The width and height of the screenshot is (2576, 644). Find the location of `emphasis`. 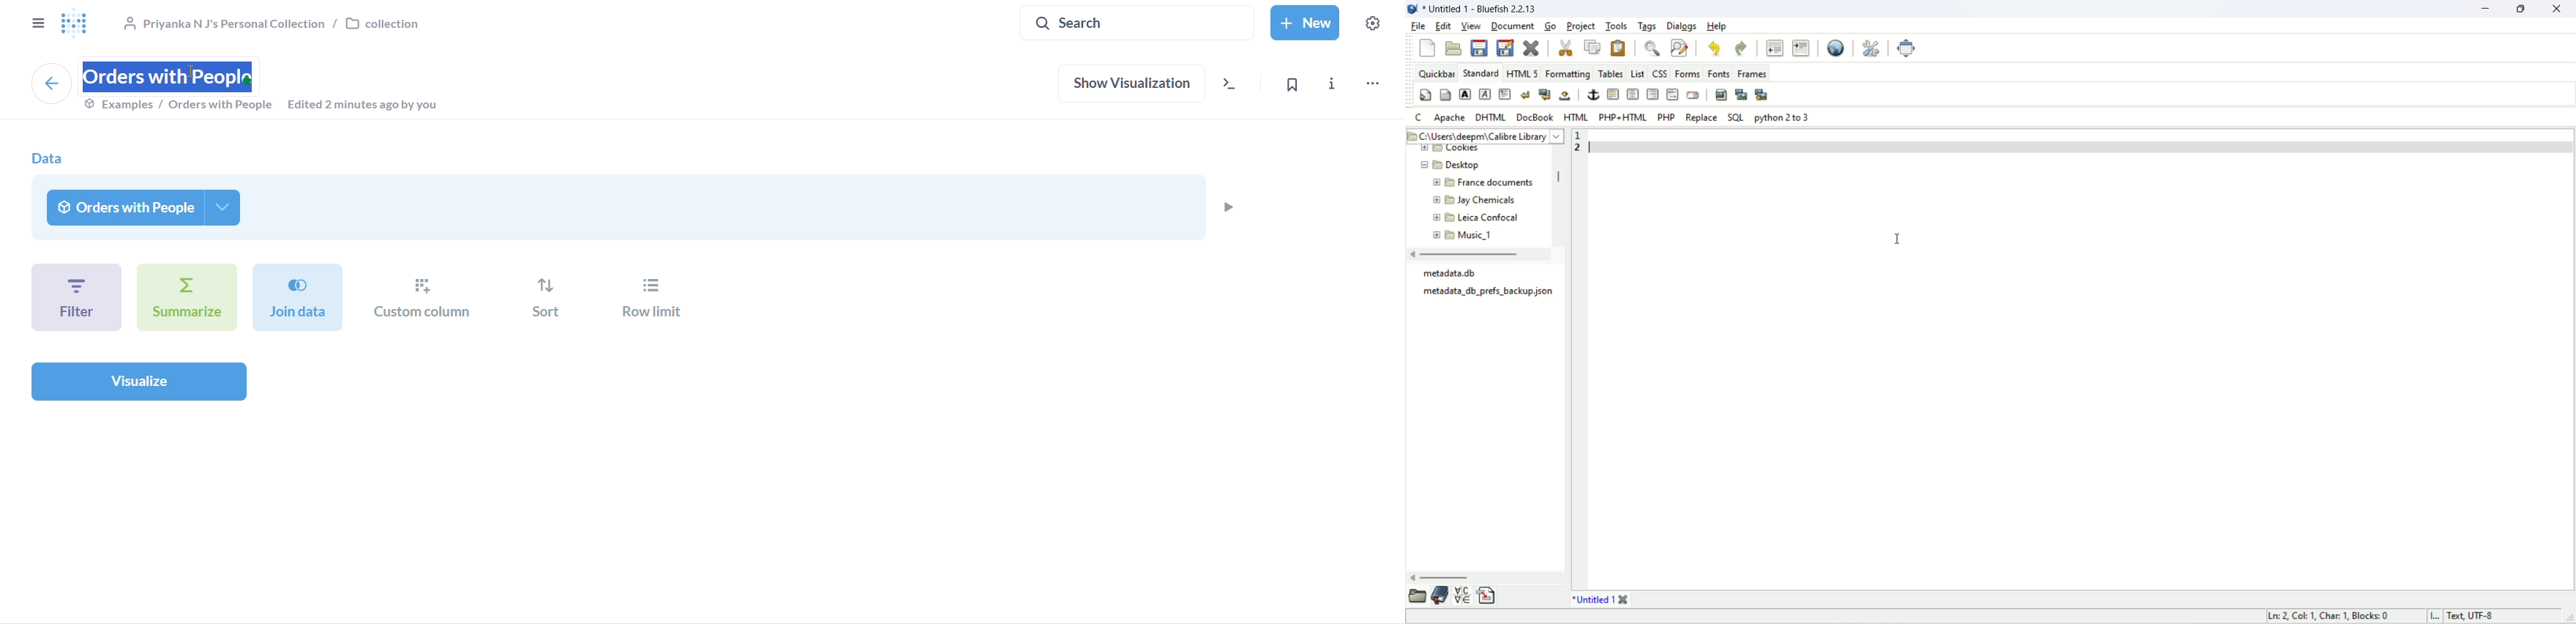

emphasis is located at coordinates (1483, 94).